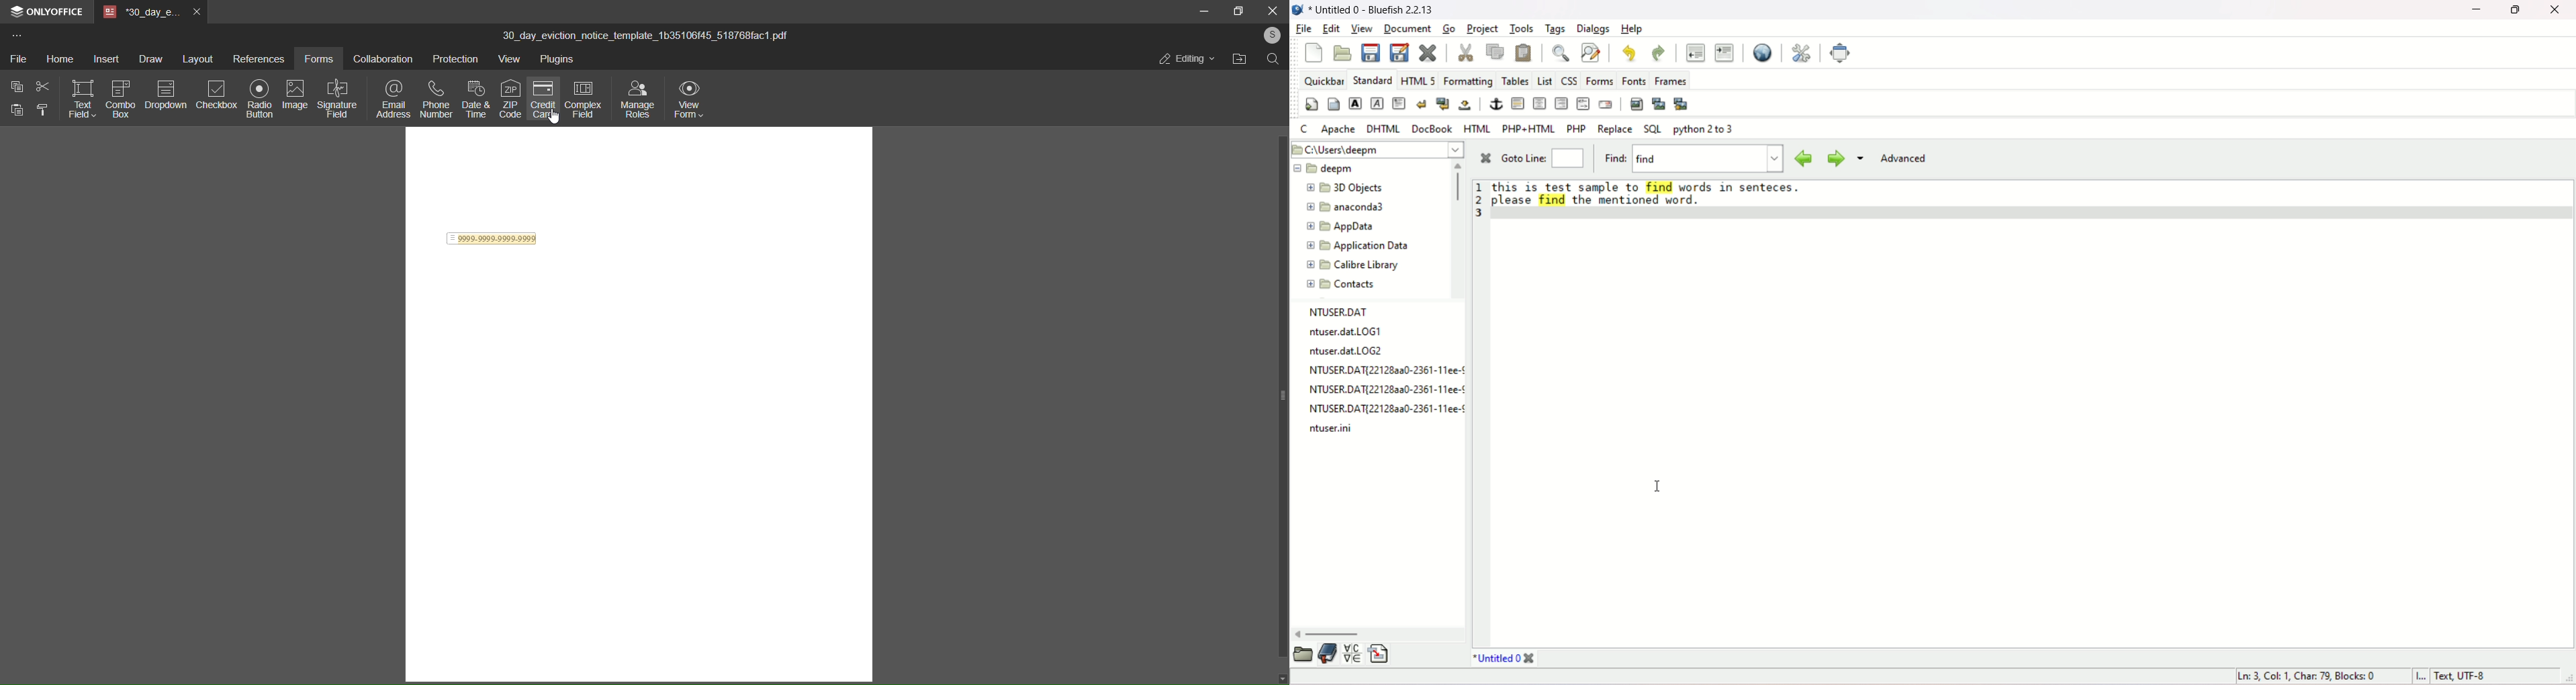 The width and height of the screenshot is (2576, 700). What do you see at coordinates (2558, 10) in the screenshot?
I see `close` at bounding box center [2558, 10].